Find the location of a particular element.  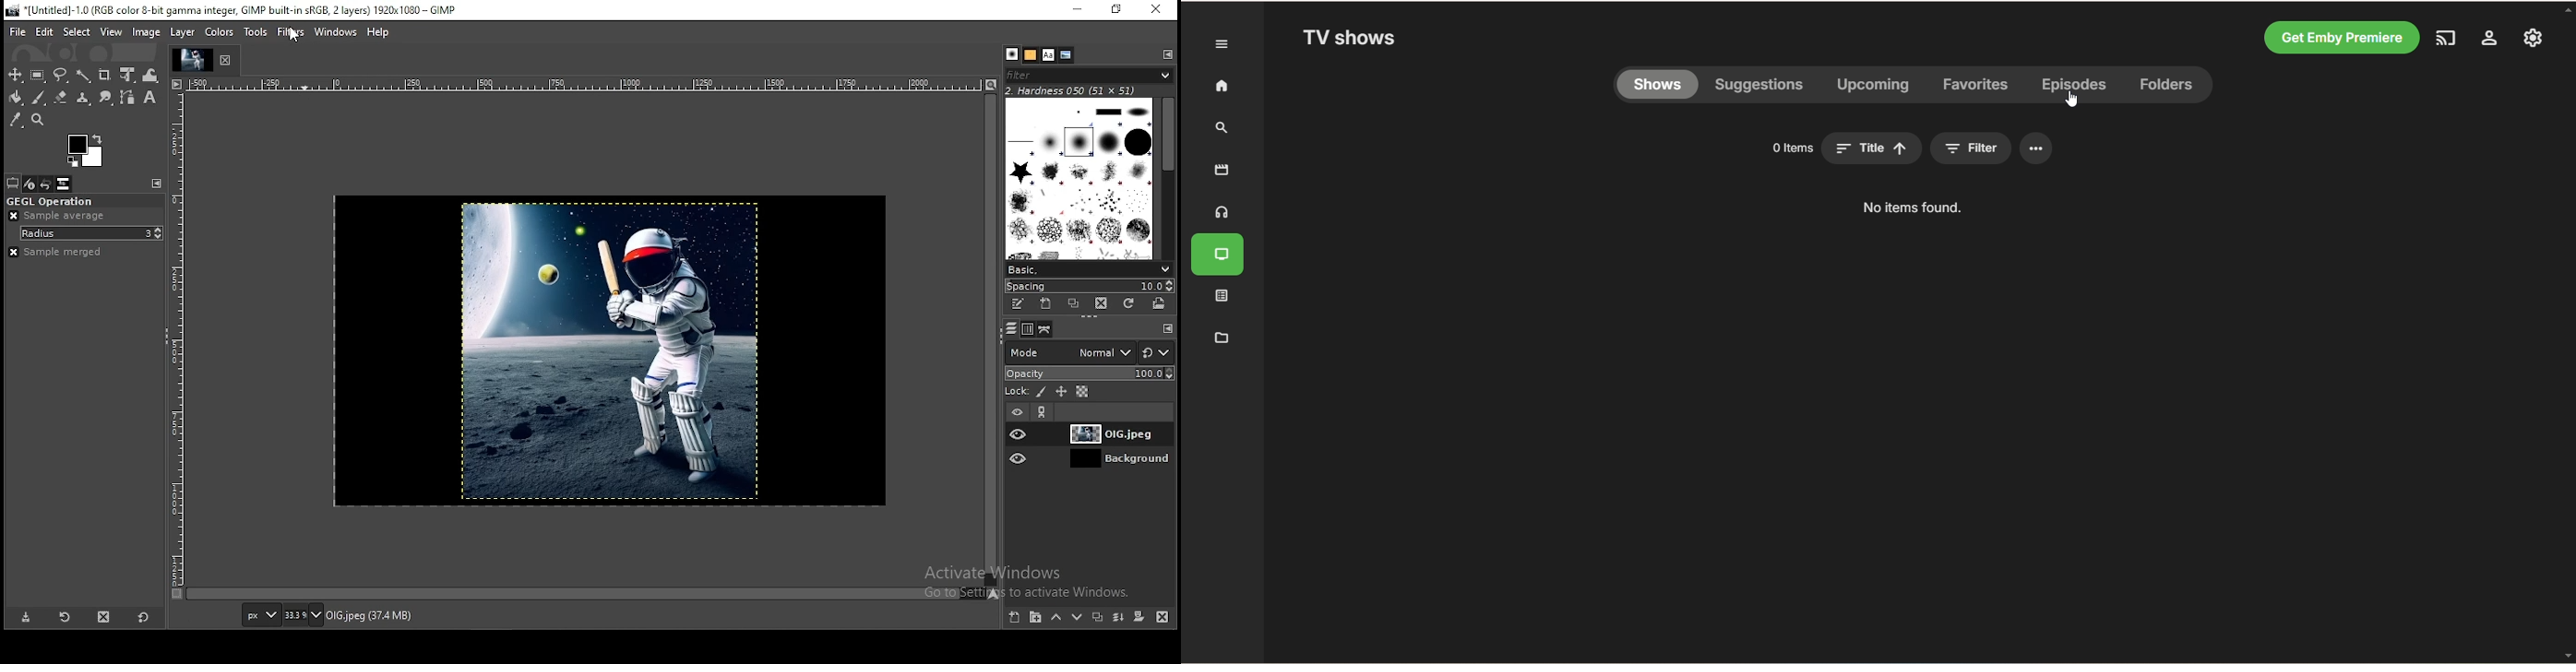

file is located at coordinates (19, 32).